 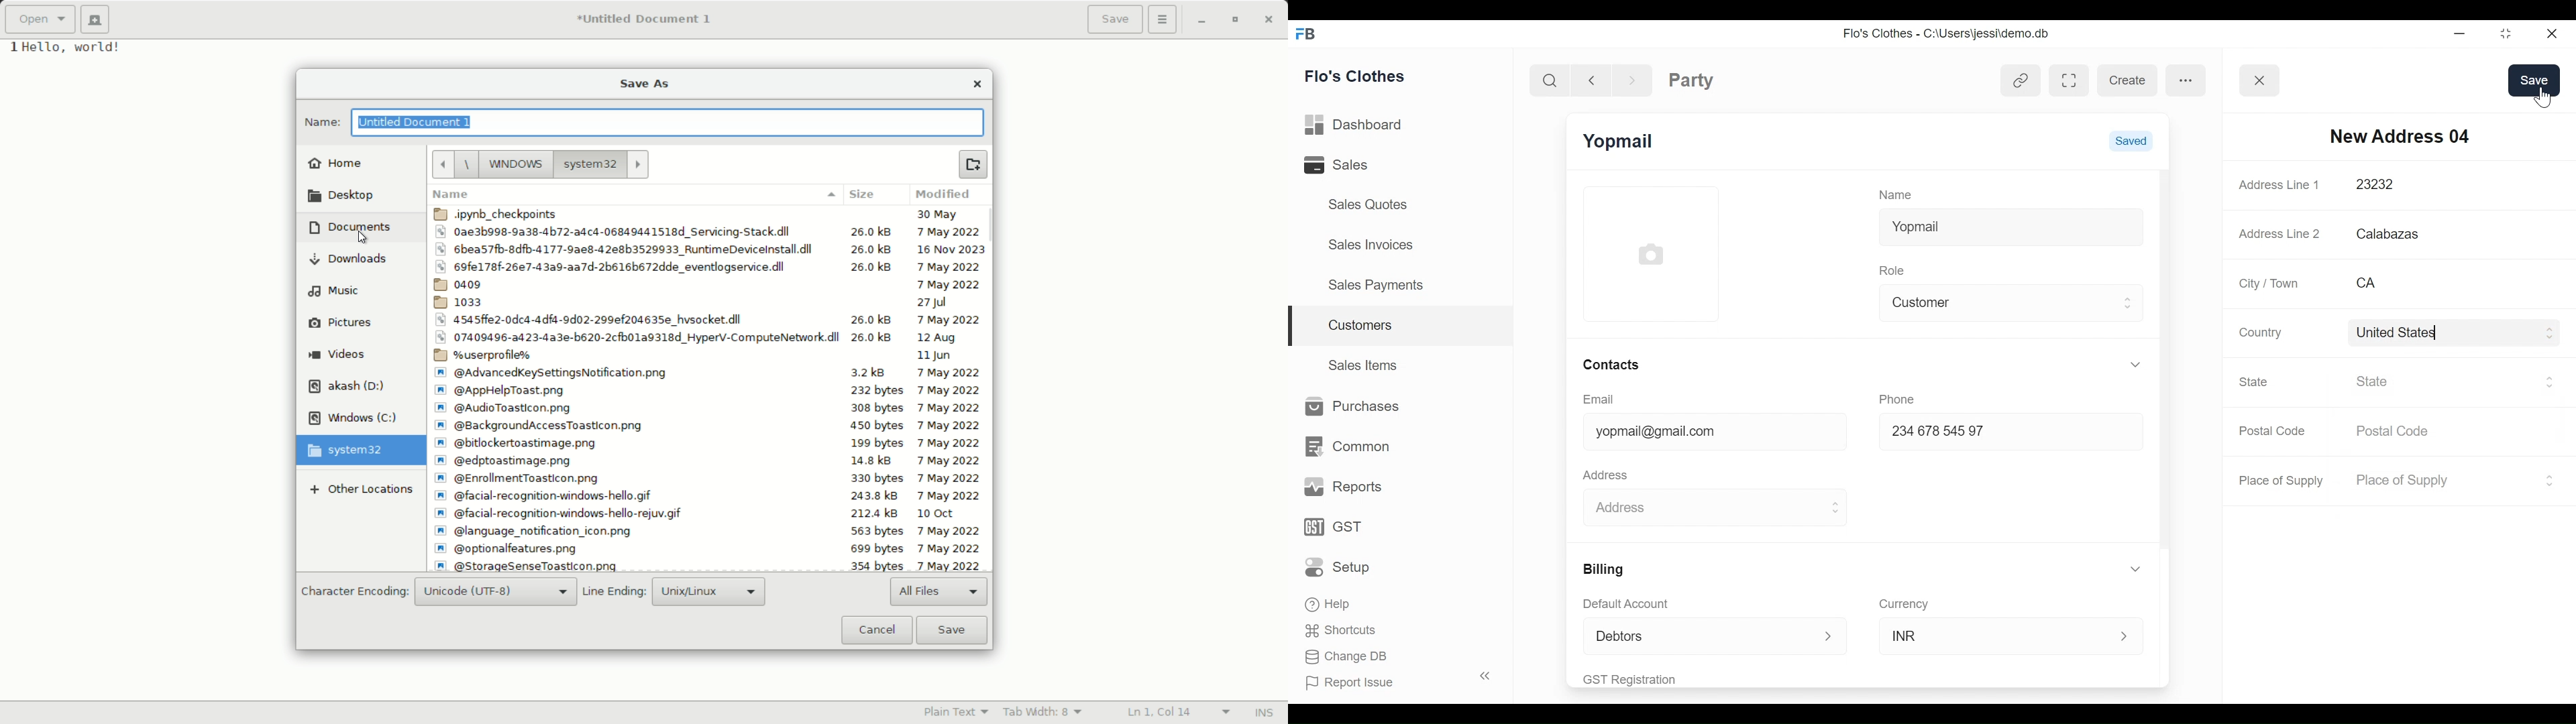 What do you see at coordinates (1373, 243) in the screenshot?
I see `Sales Invoices` at bounding box center [1373, 243].